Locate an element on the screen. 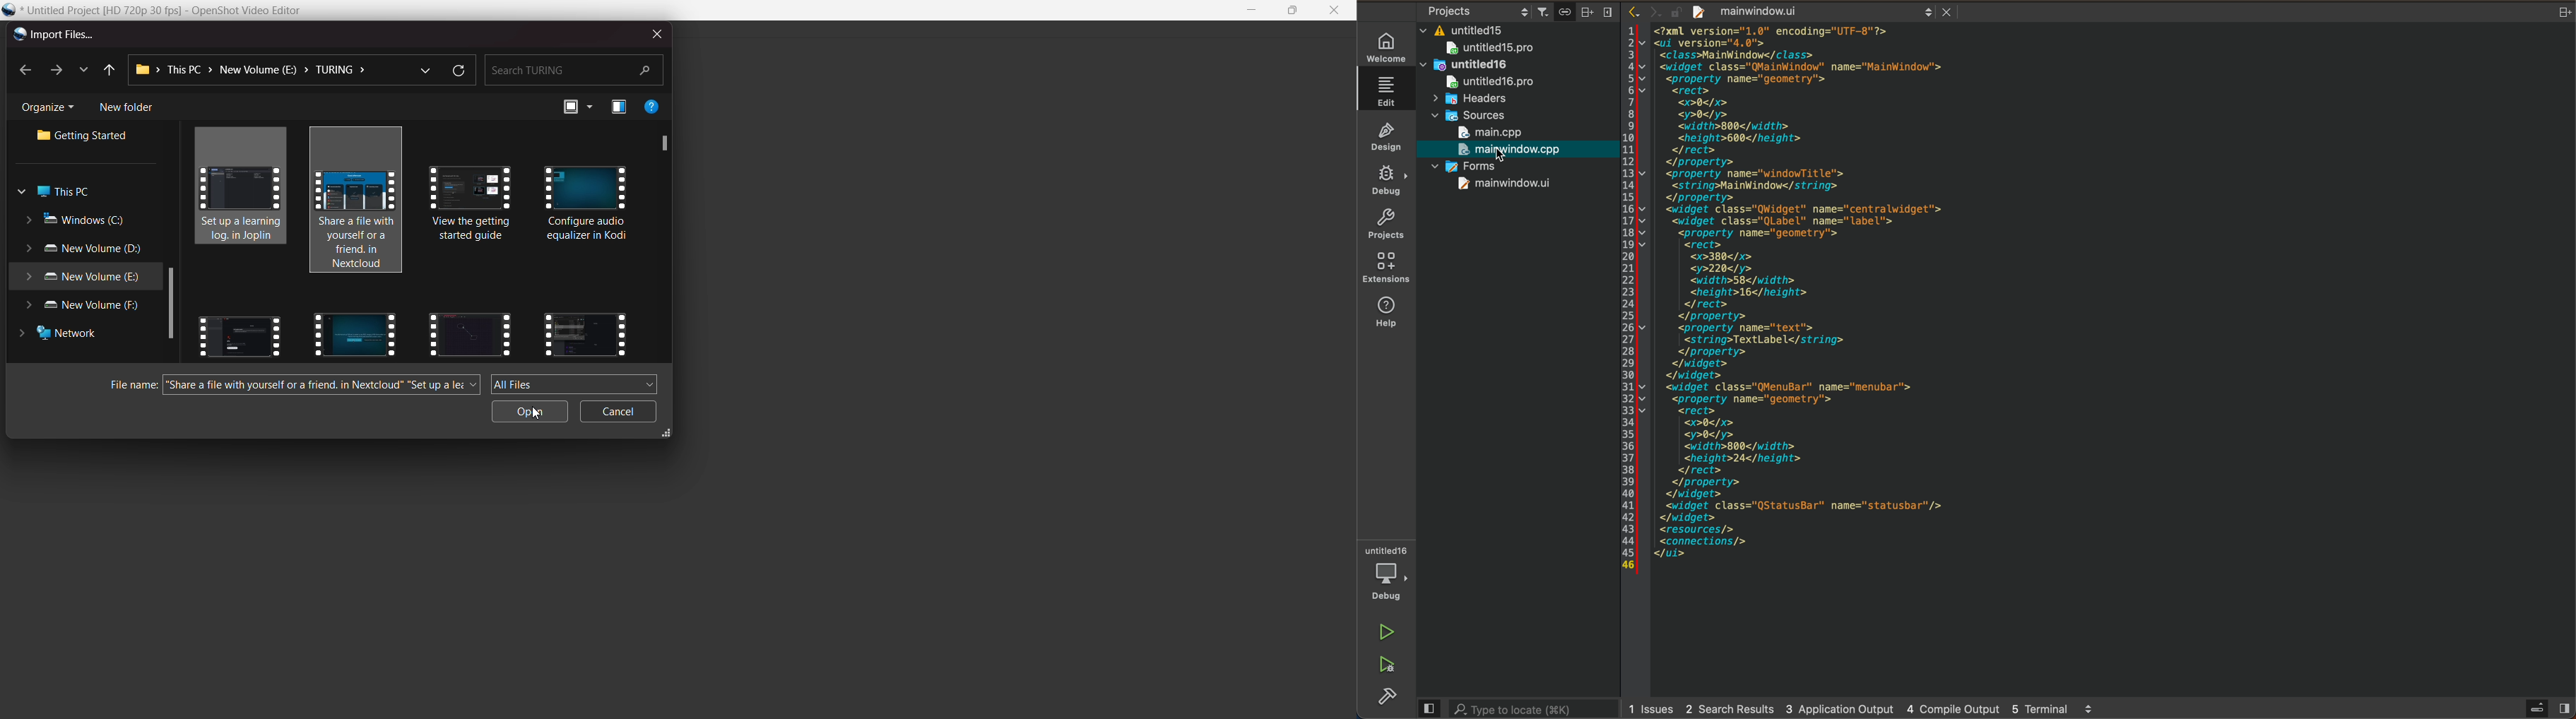 Image resolution: width=2576 pixels, height=728 pixels. this pc is located at coordinates (59, 192).